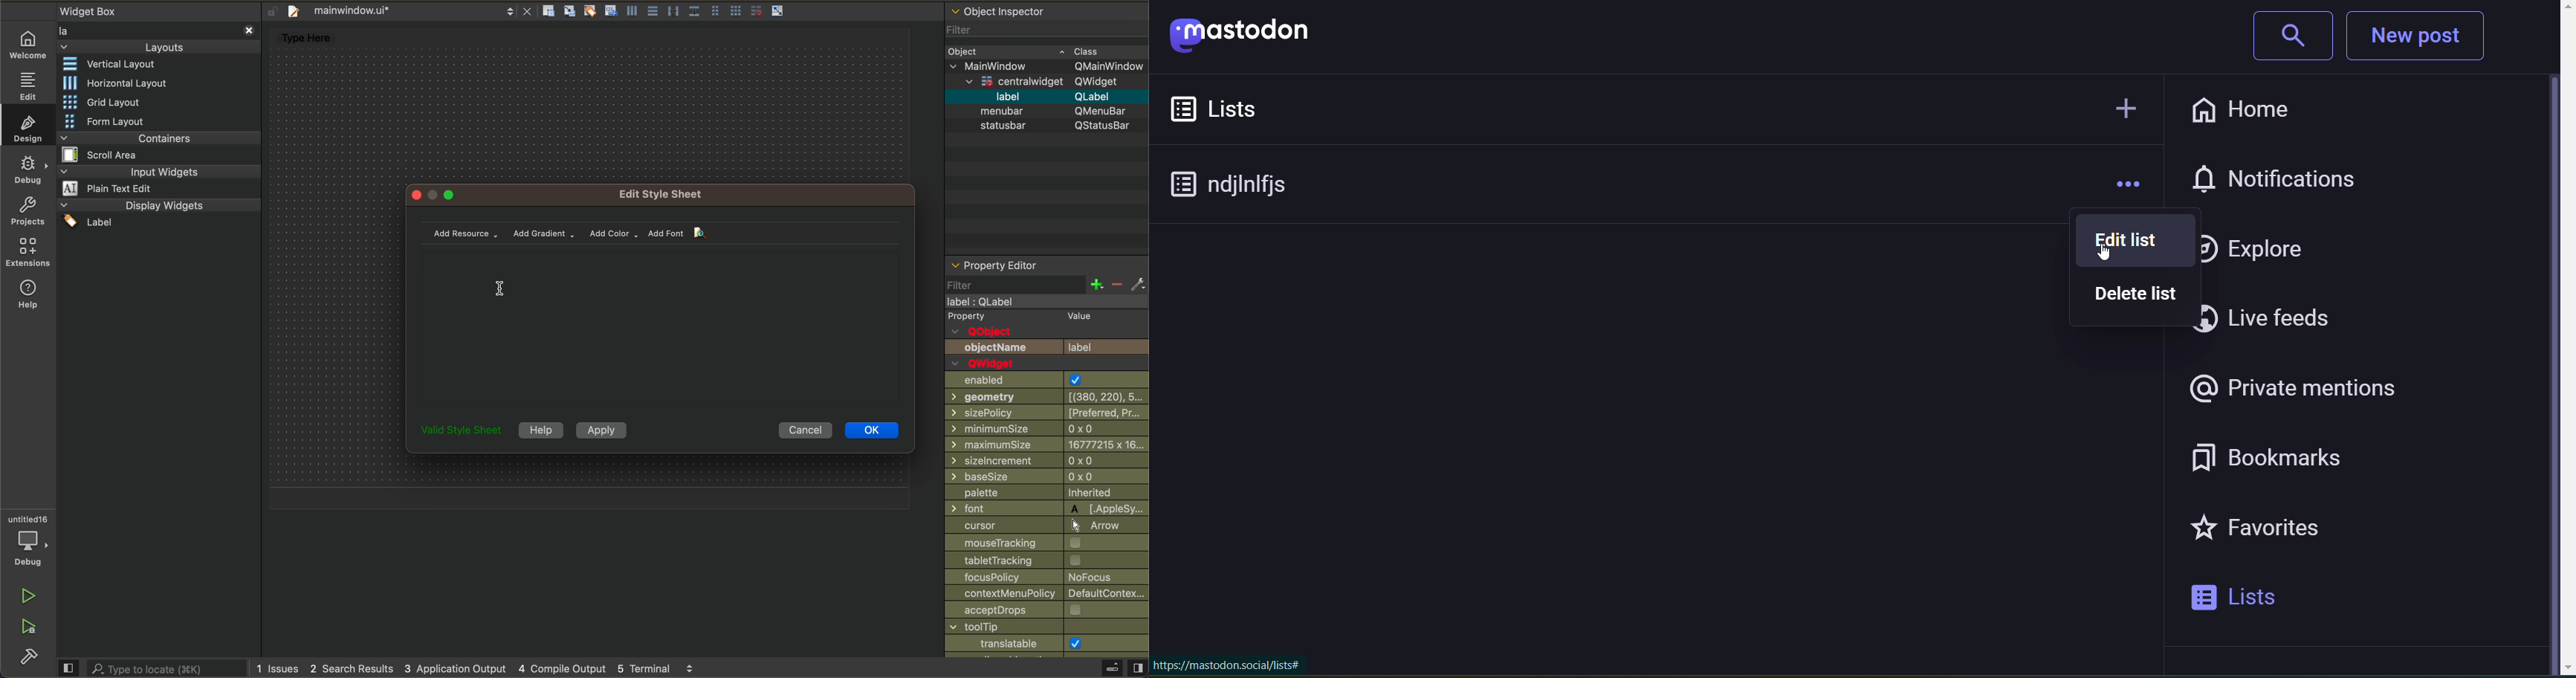  Describe the element at coordinates (1045, 508) in the screenshot. I see `font` at that location.